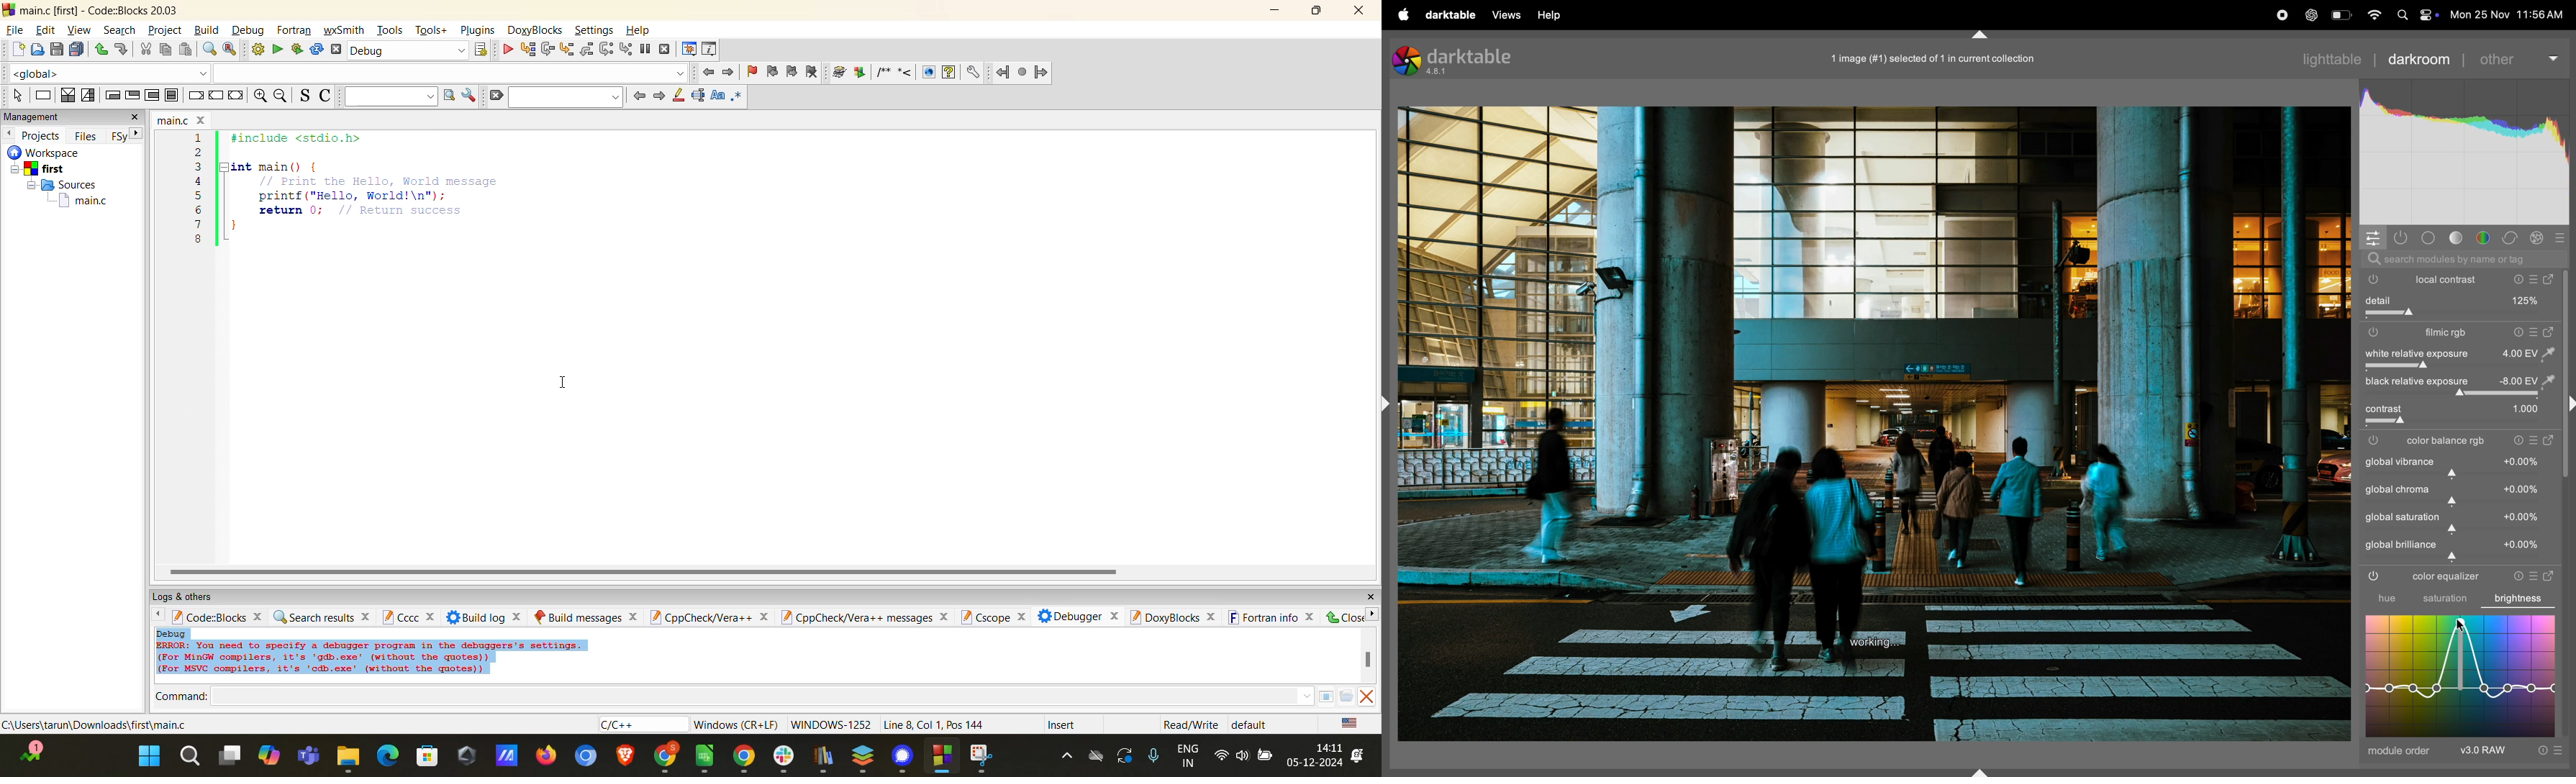  What do you see at coordinates (988, 722) in the screenshot?
I see `metadata` at bounding box center [988, 722].